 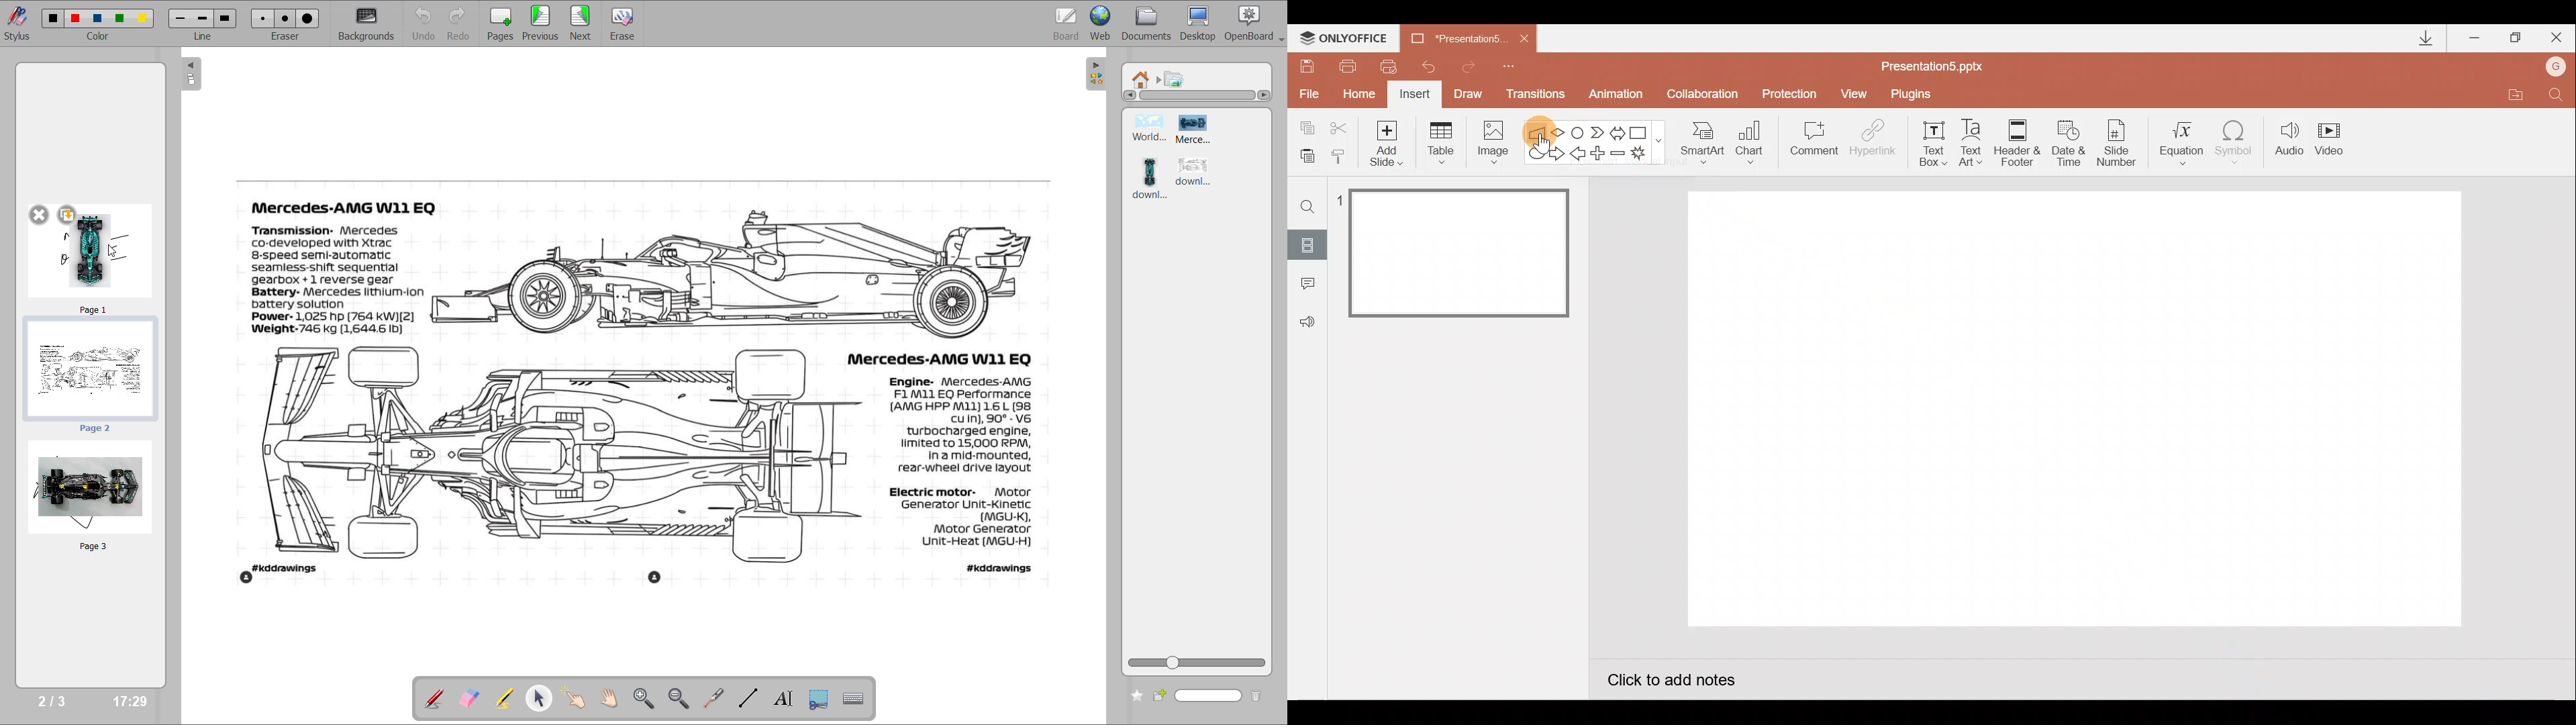 What do you see at coordinates (1600, 155) in the screenshot?
I see `Plus` at bounding box center [1600, 155].